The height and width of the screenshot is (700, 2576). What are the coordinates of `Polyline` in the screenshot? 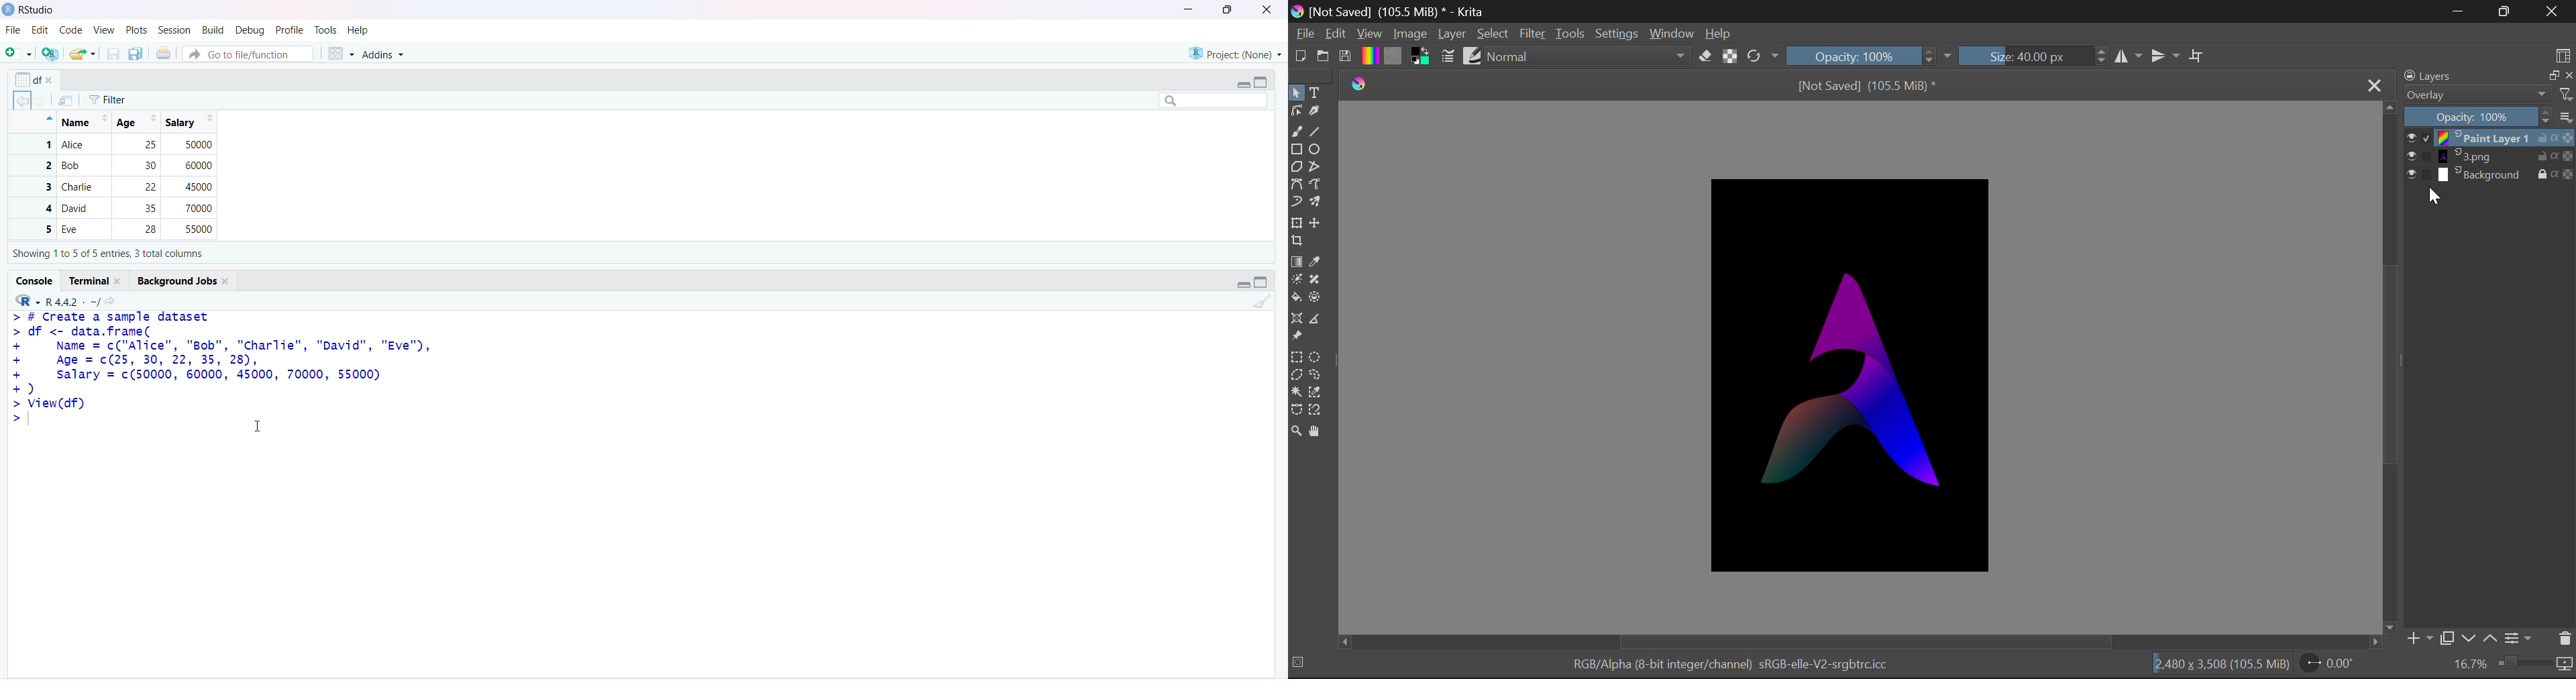 It's located at (1317, 167).